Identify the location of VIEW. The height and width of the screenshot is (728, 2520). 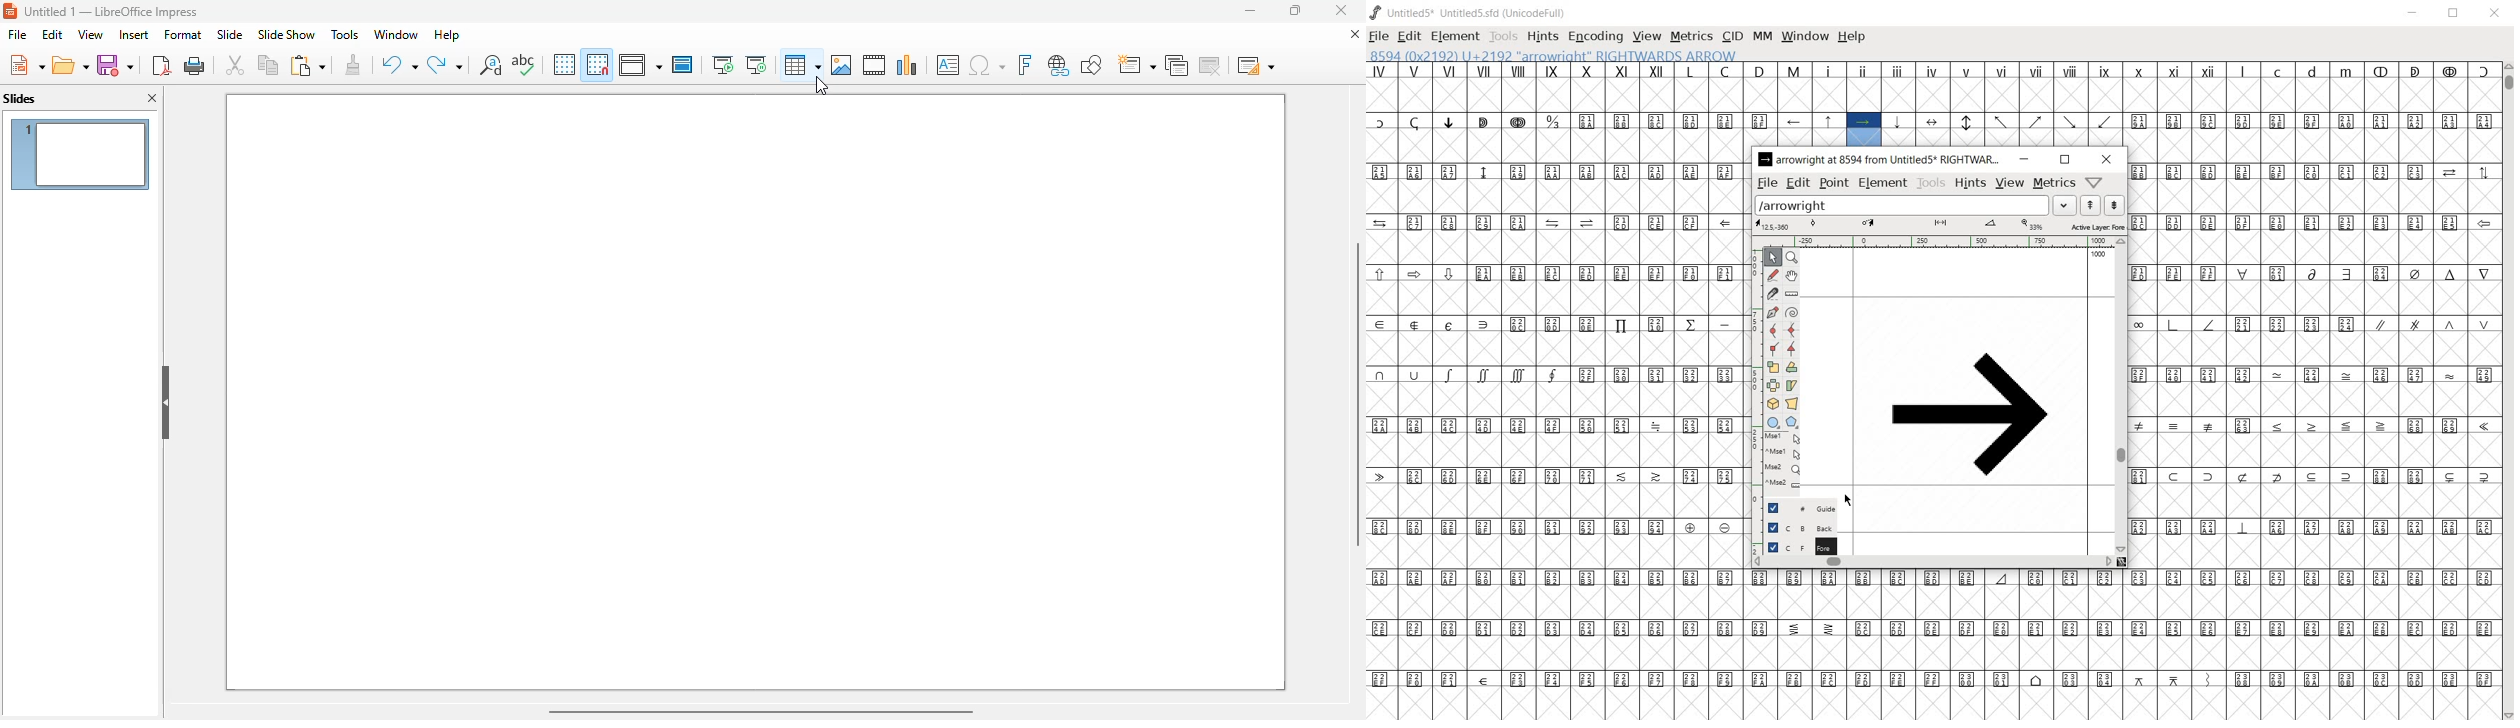
(1646, 37).